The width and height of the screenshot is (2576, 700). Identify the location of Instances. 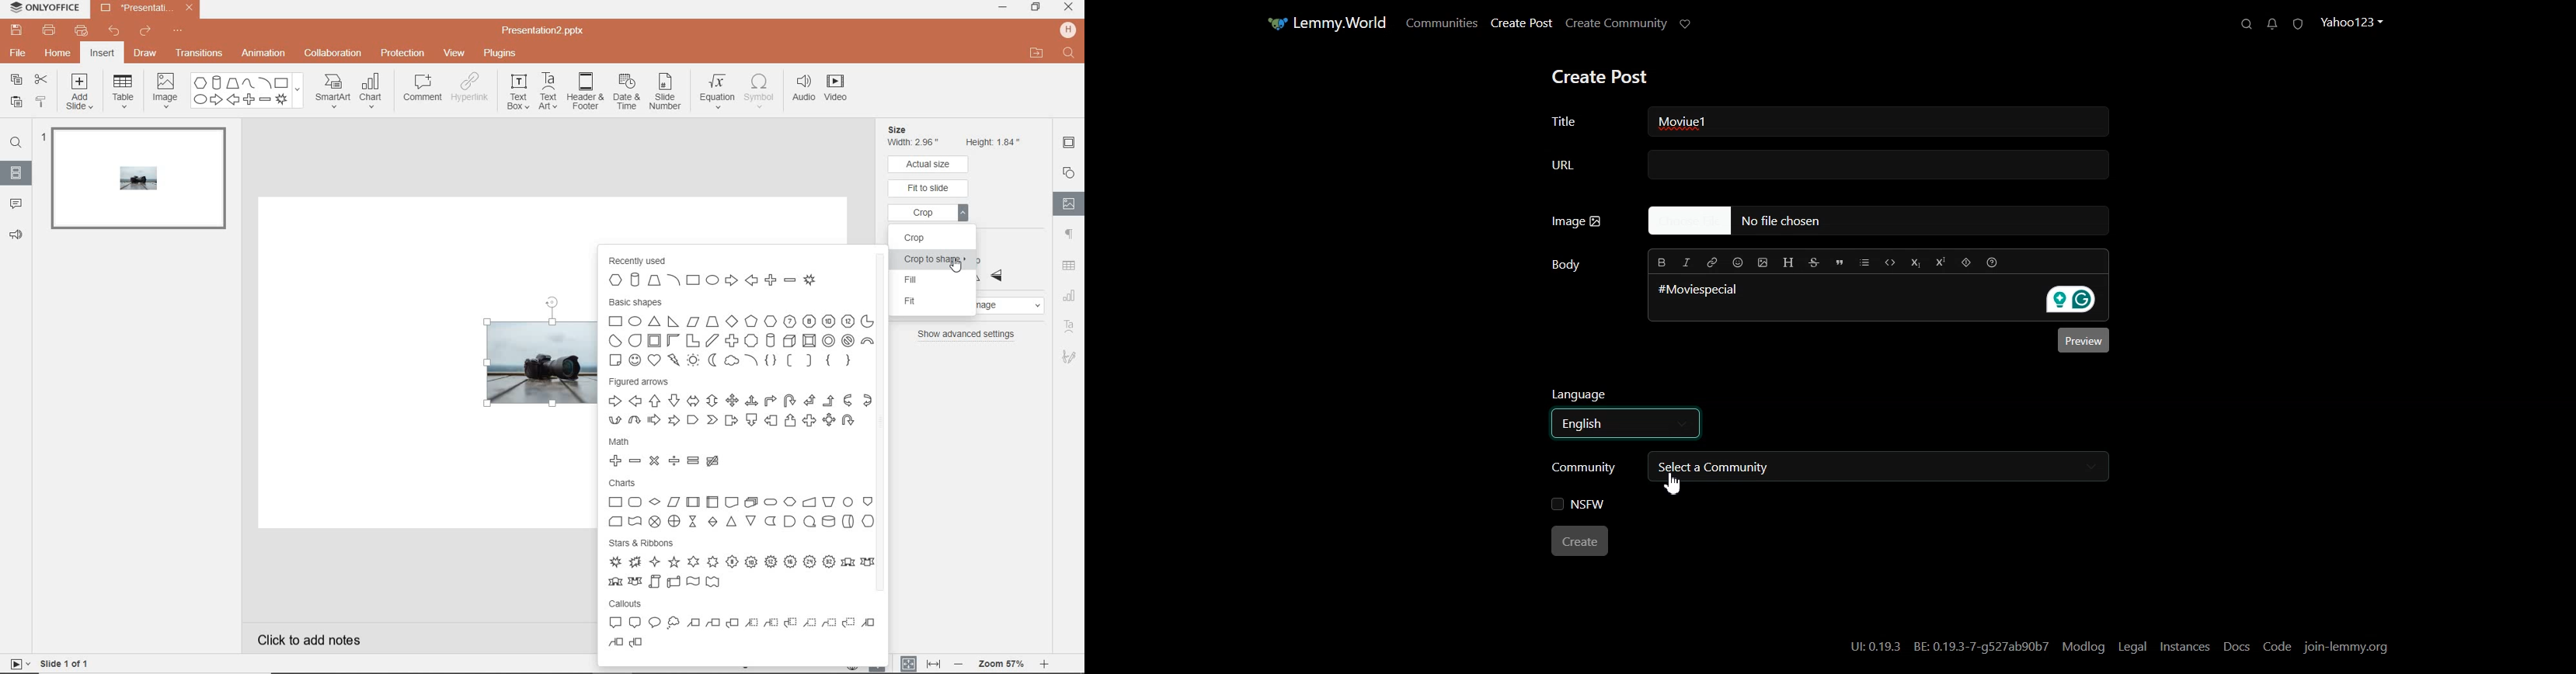
(2185, 647).